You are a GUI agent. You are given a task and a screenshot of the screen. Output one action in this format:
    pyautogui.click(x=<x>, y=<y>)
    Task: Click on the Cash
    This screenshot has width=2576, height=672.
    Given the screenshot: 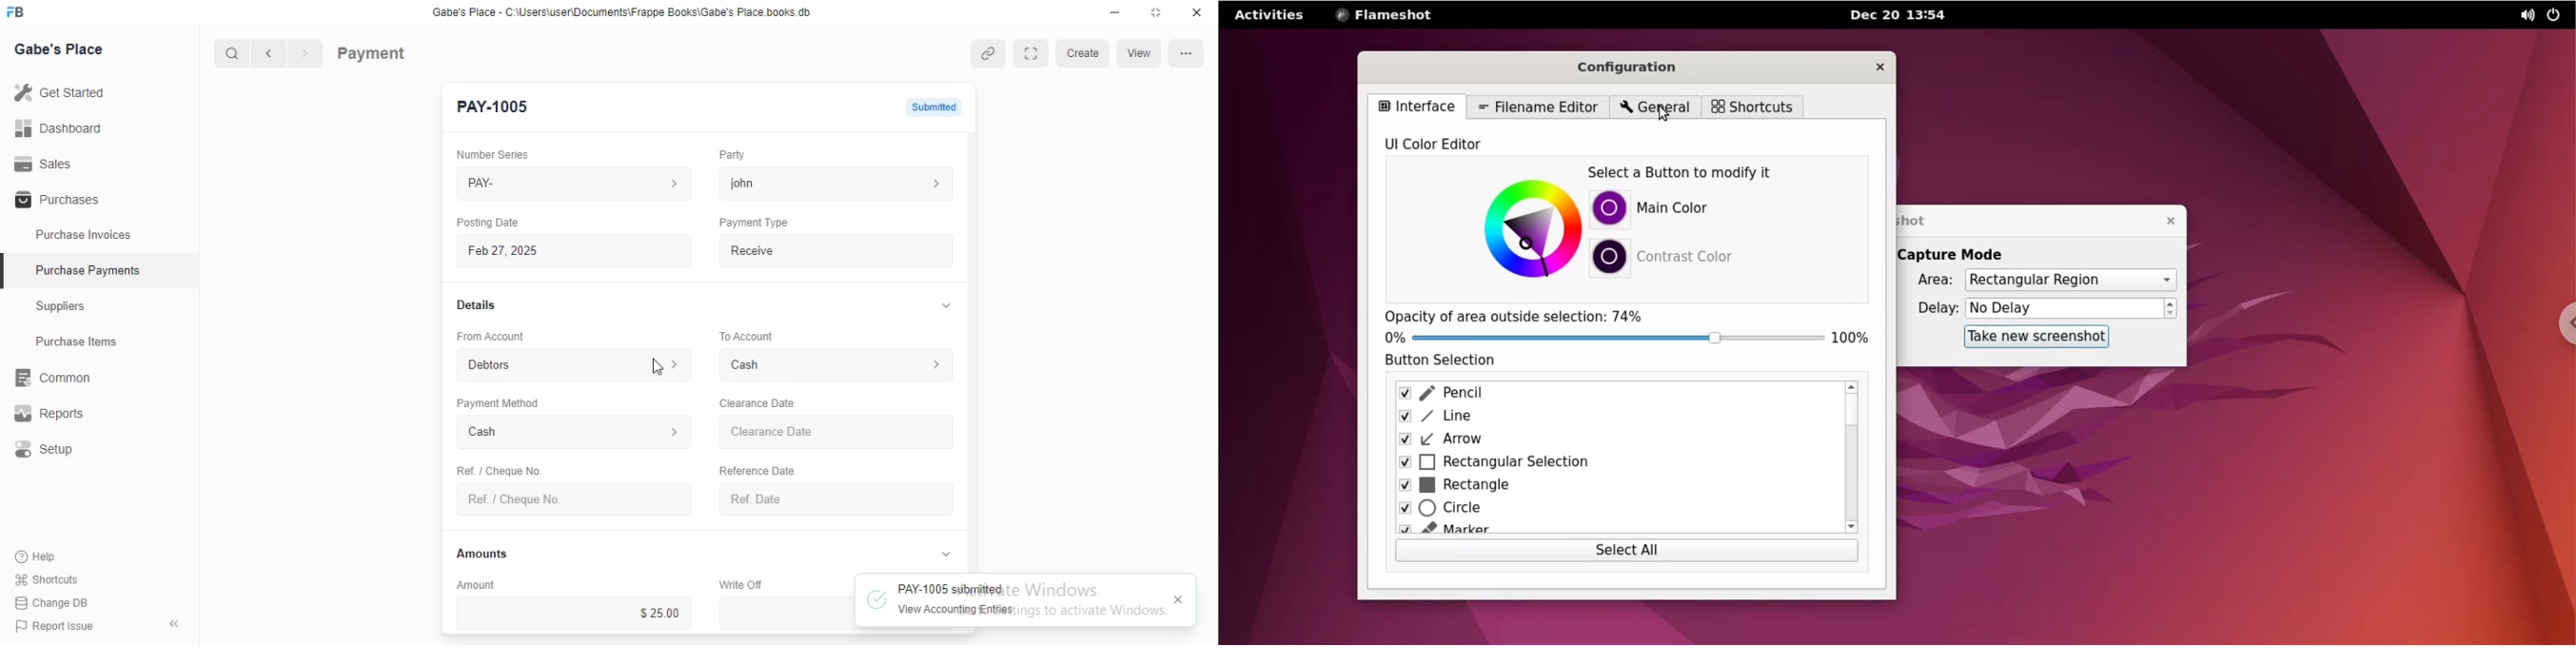 What is the action you would take?
    pyautogui.click(x=839, y=364)
    